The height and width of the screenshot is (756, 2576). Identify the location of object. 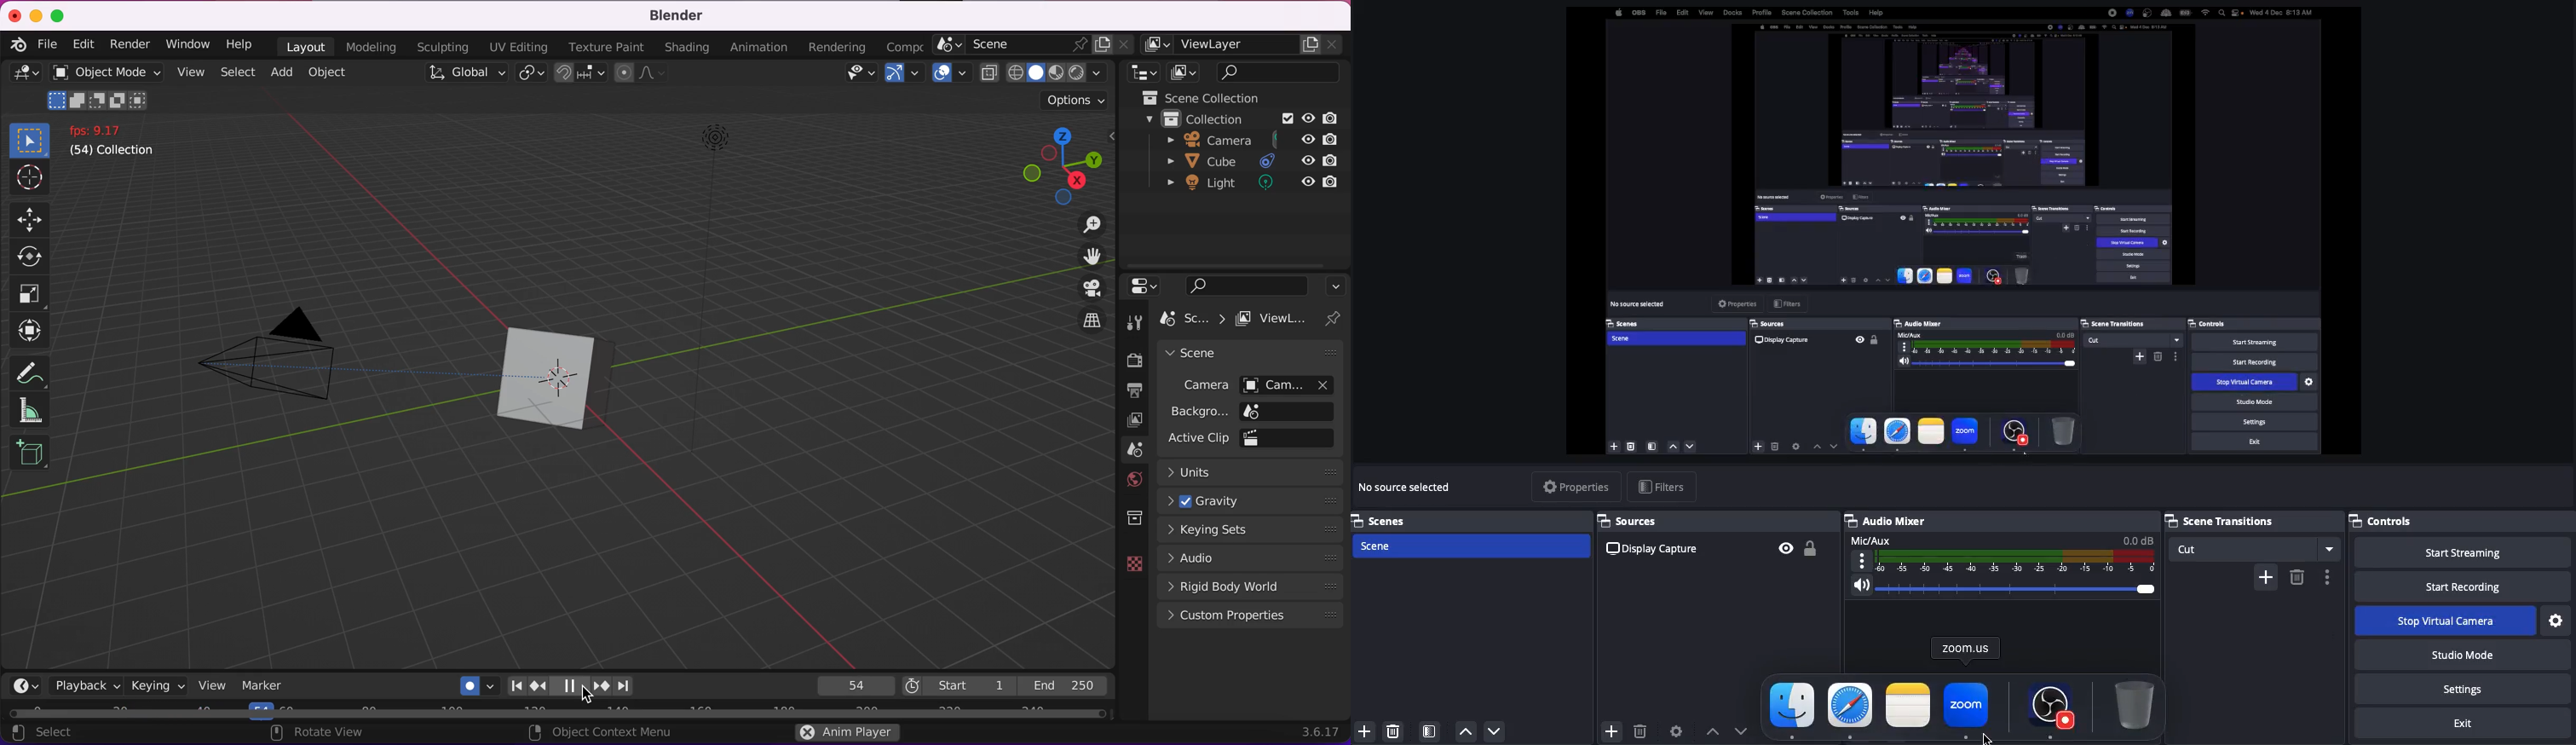
(330, 72).